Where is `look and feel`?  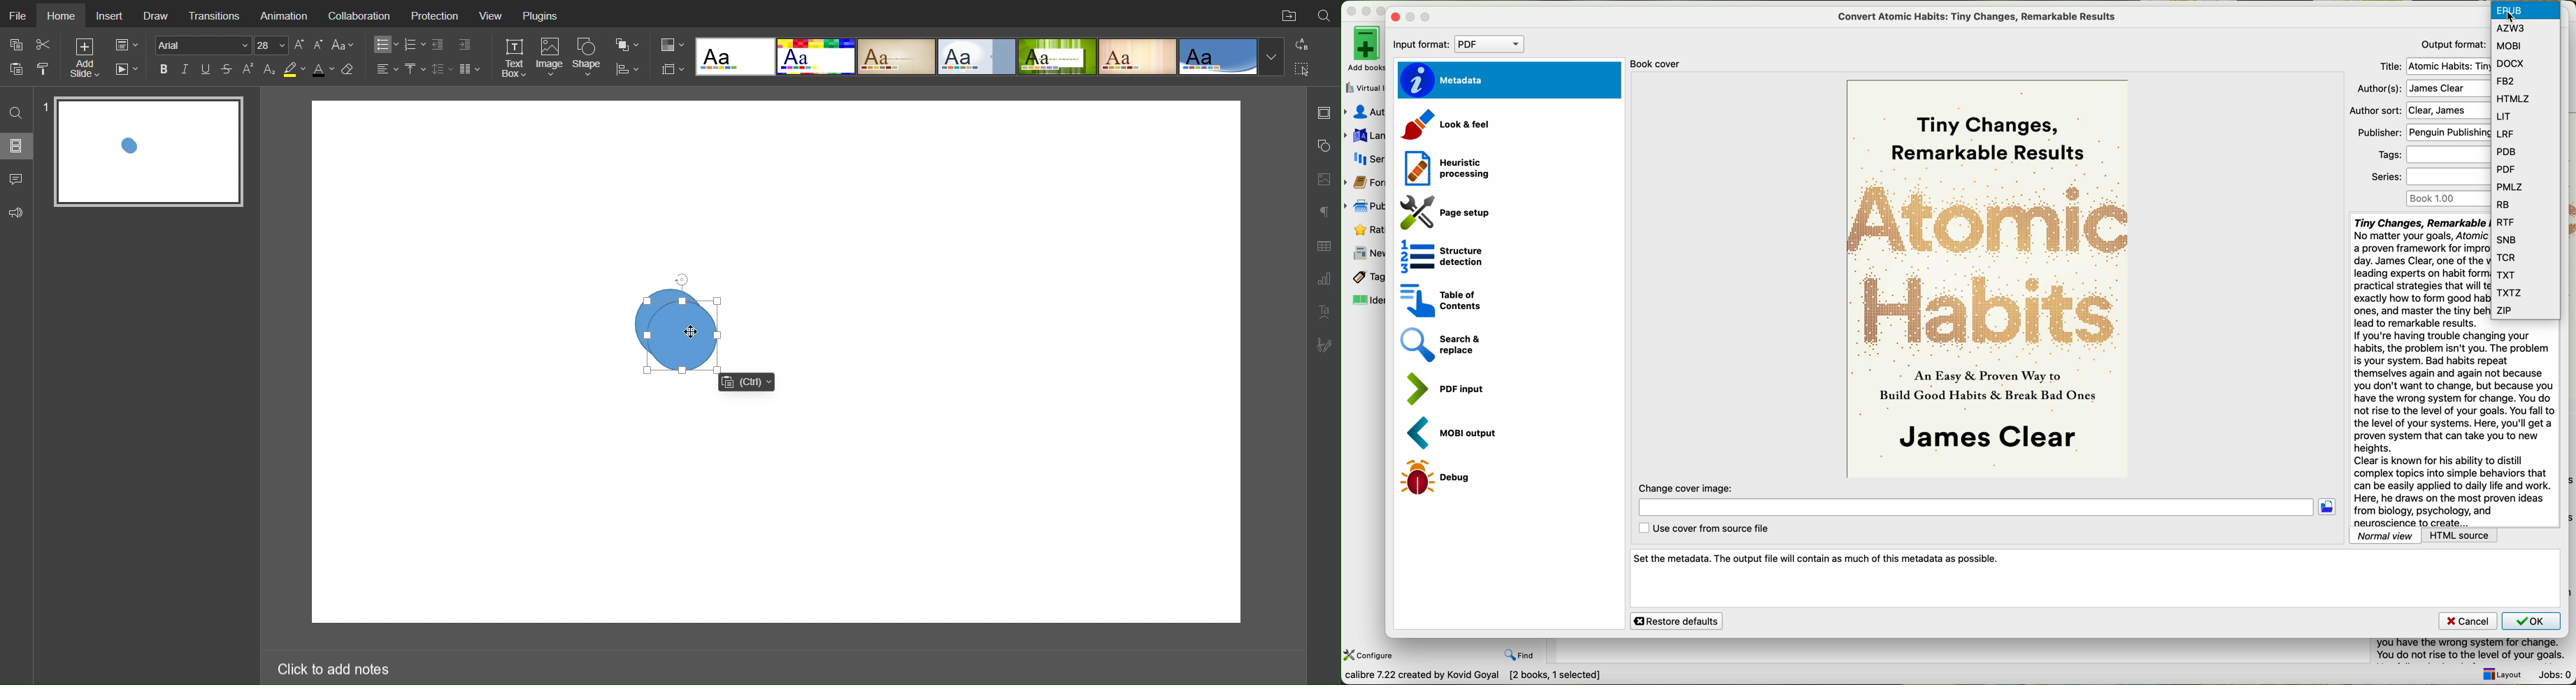 look and feel is located at coordinates (1445, 126).